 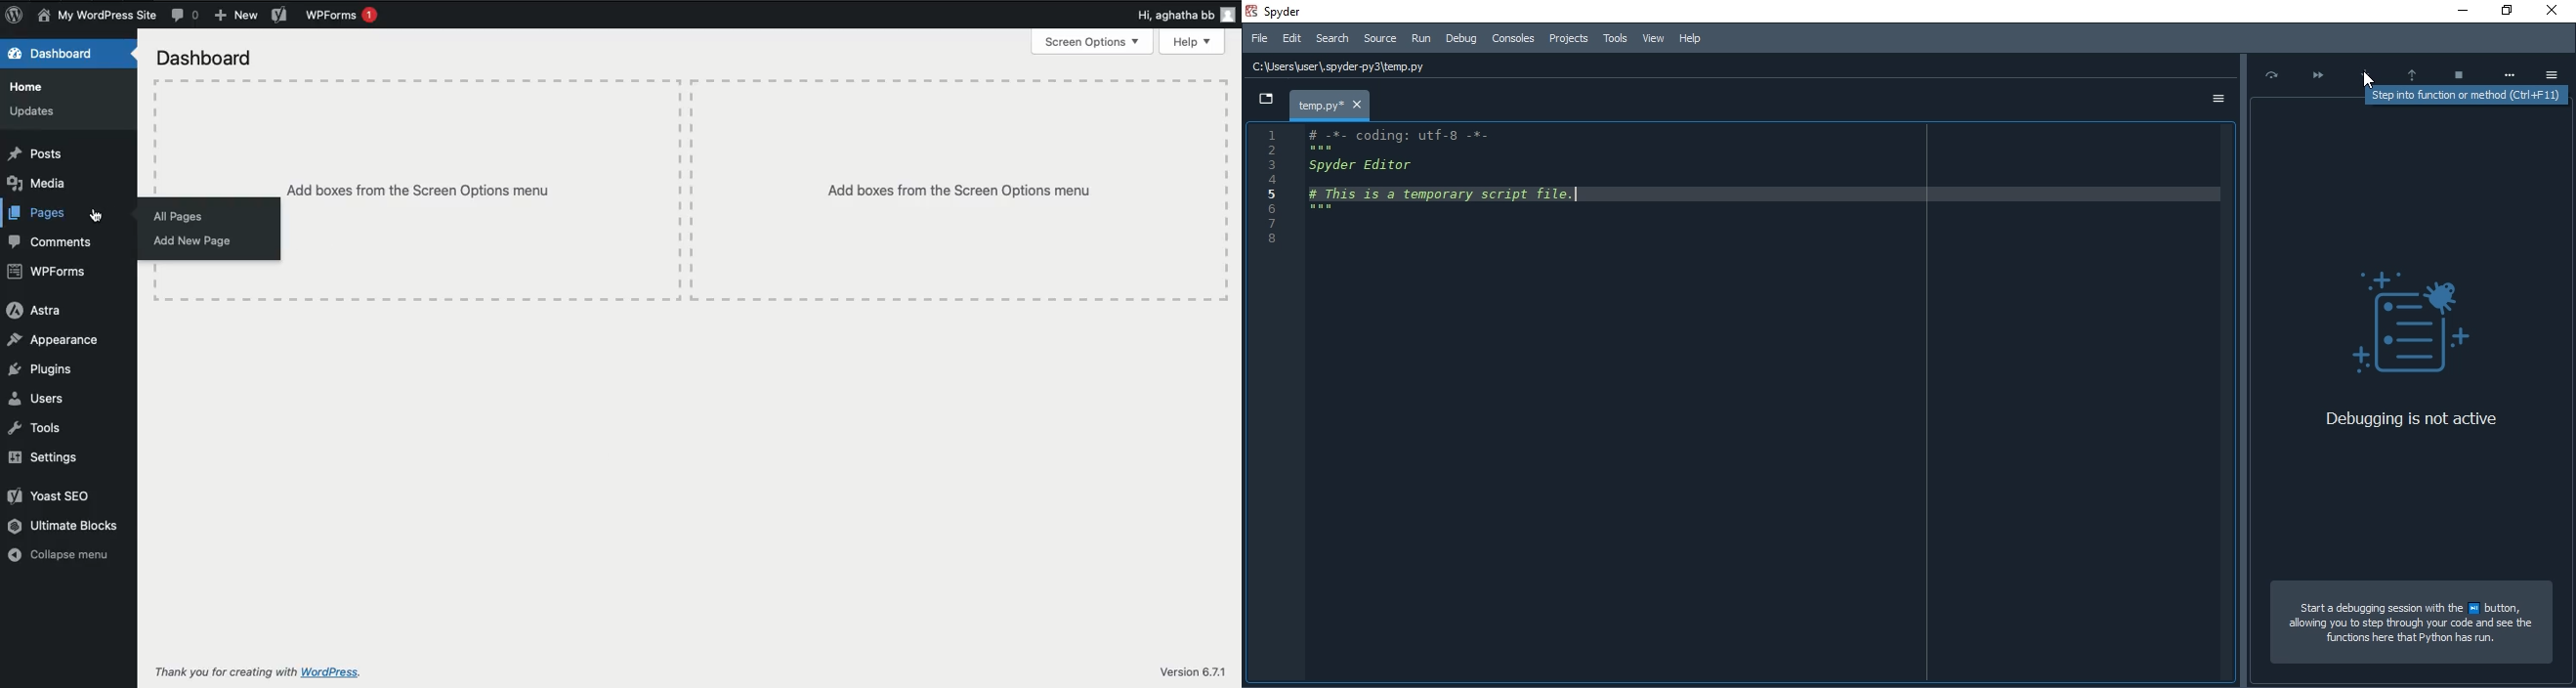 What do you see at coordinates (2408, 421) in the screenshot?
I see `Debugging is not active` at bounding box center [2408, 421].